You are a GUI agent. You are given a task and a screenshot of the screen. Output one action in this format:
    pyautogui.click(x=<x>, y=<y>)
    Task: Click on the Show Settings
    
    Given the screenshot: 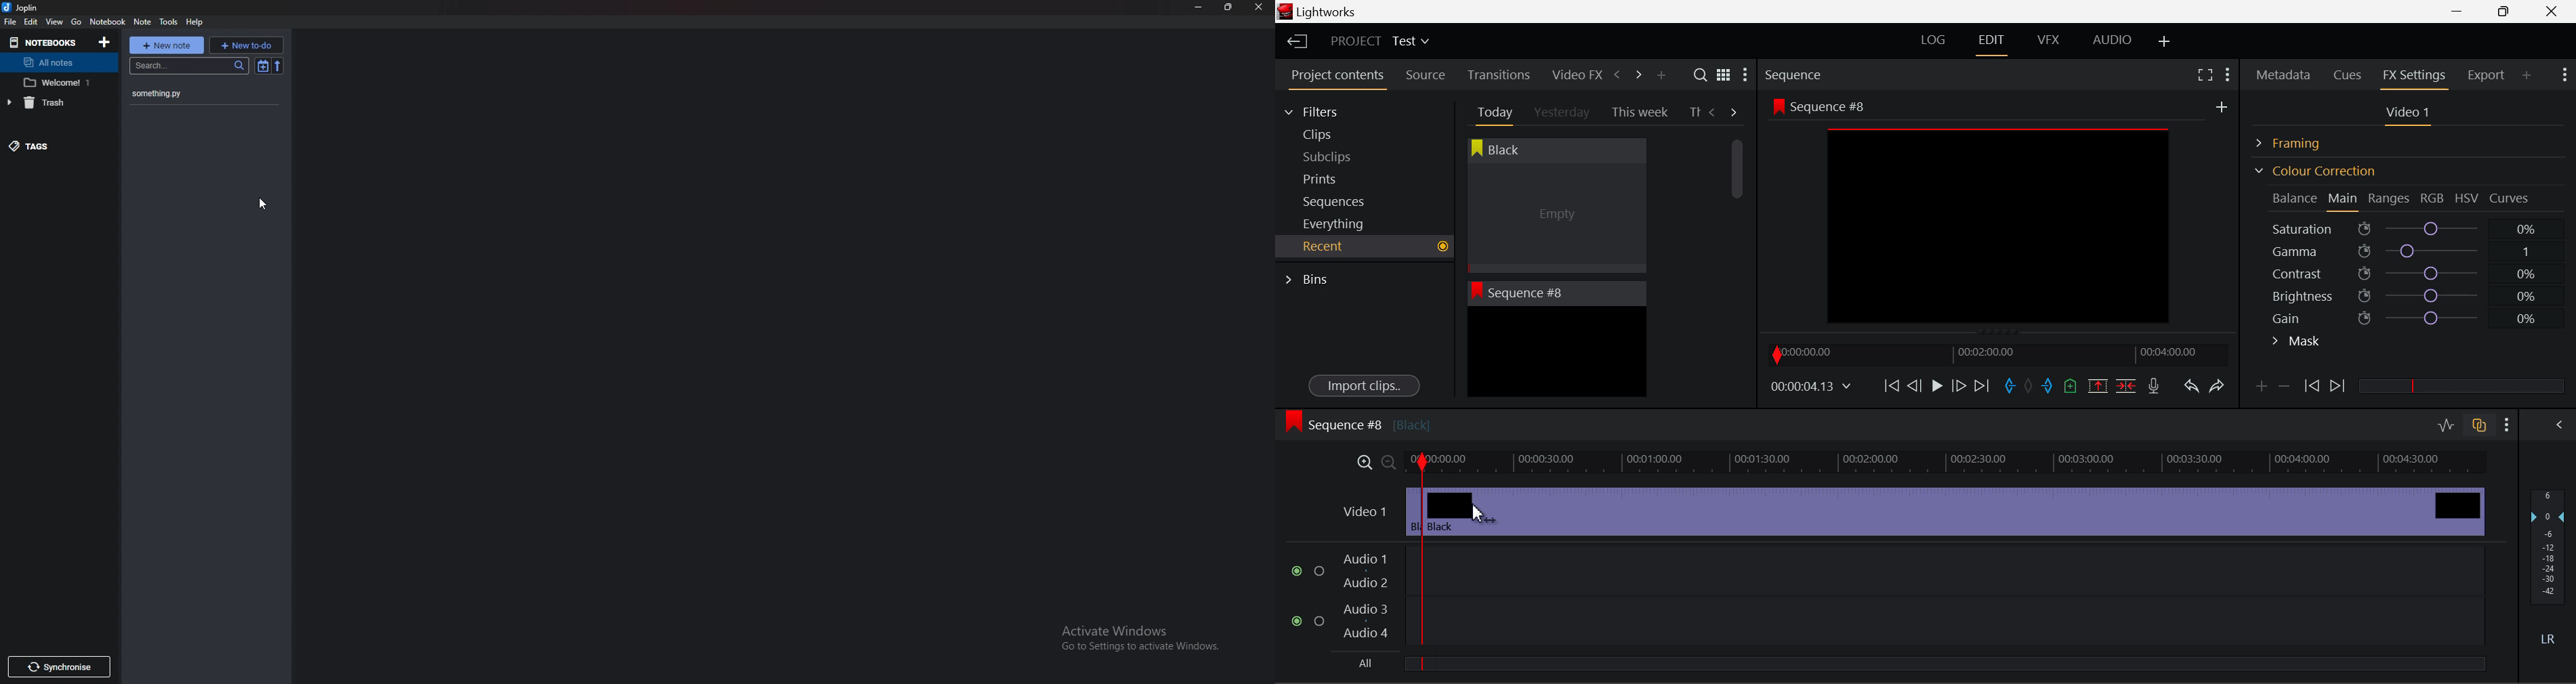 What is the action you would take?
    pyautogui.click(x=2226, y=72)
    